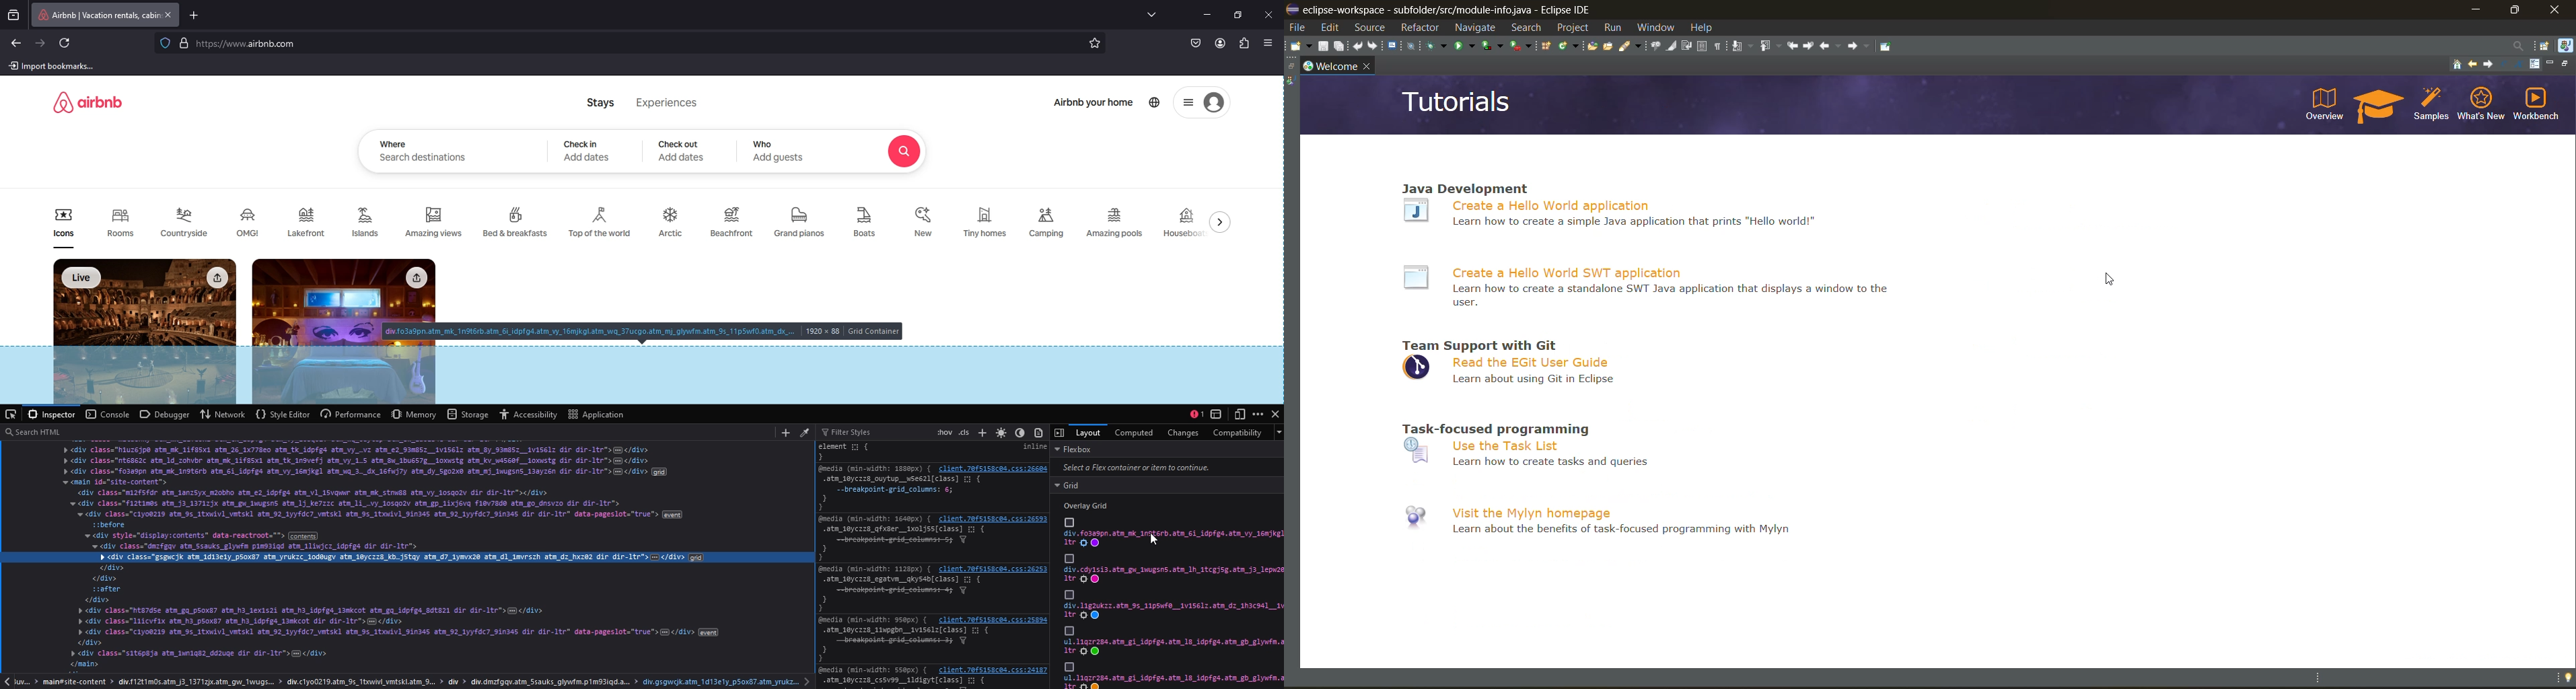  I want to click on save, so click(1324, 46).